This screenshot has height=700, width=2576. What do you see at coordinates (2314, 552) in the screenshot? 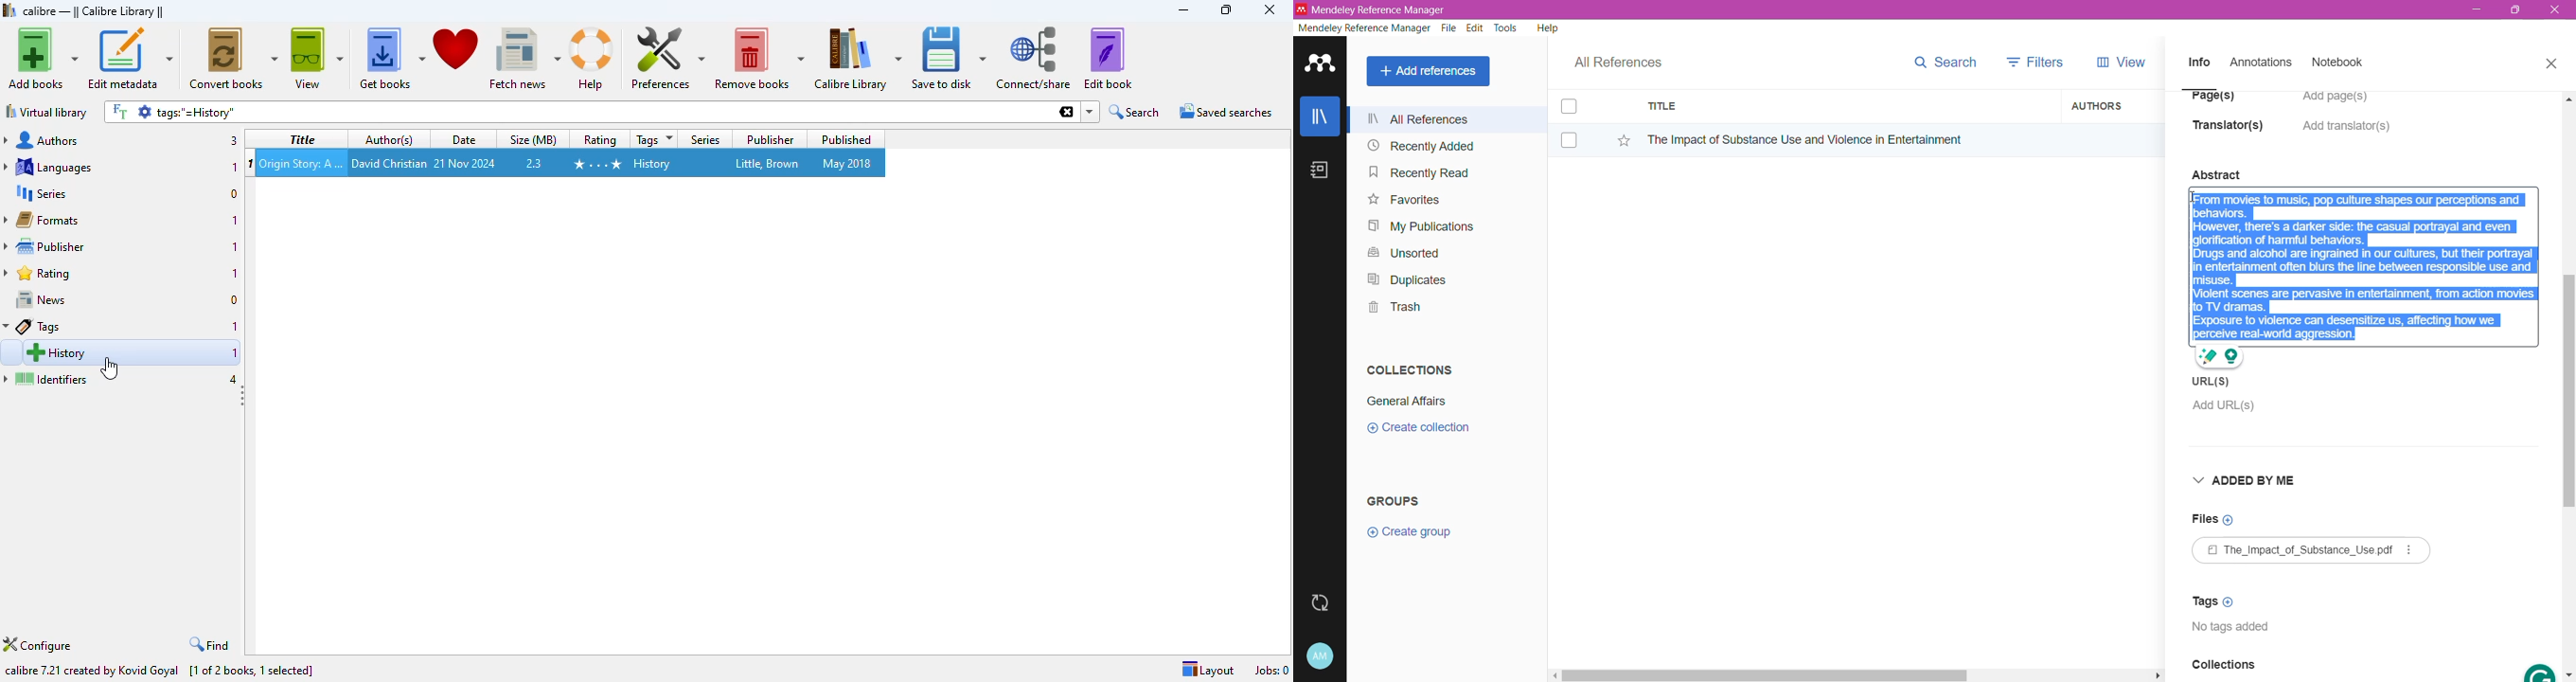
I see `Available File` at bounding box center [2314, 552].